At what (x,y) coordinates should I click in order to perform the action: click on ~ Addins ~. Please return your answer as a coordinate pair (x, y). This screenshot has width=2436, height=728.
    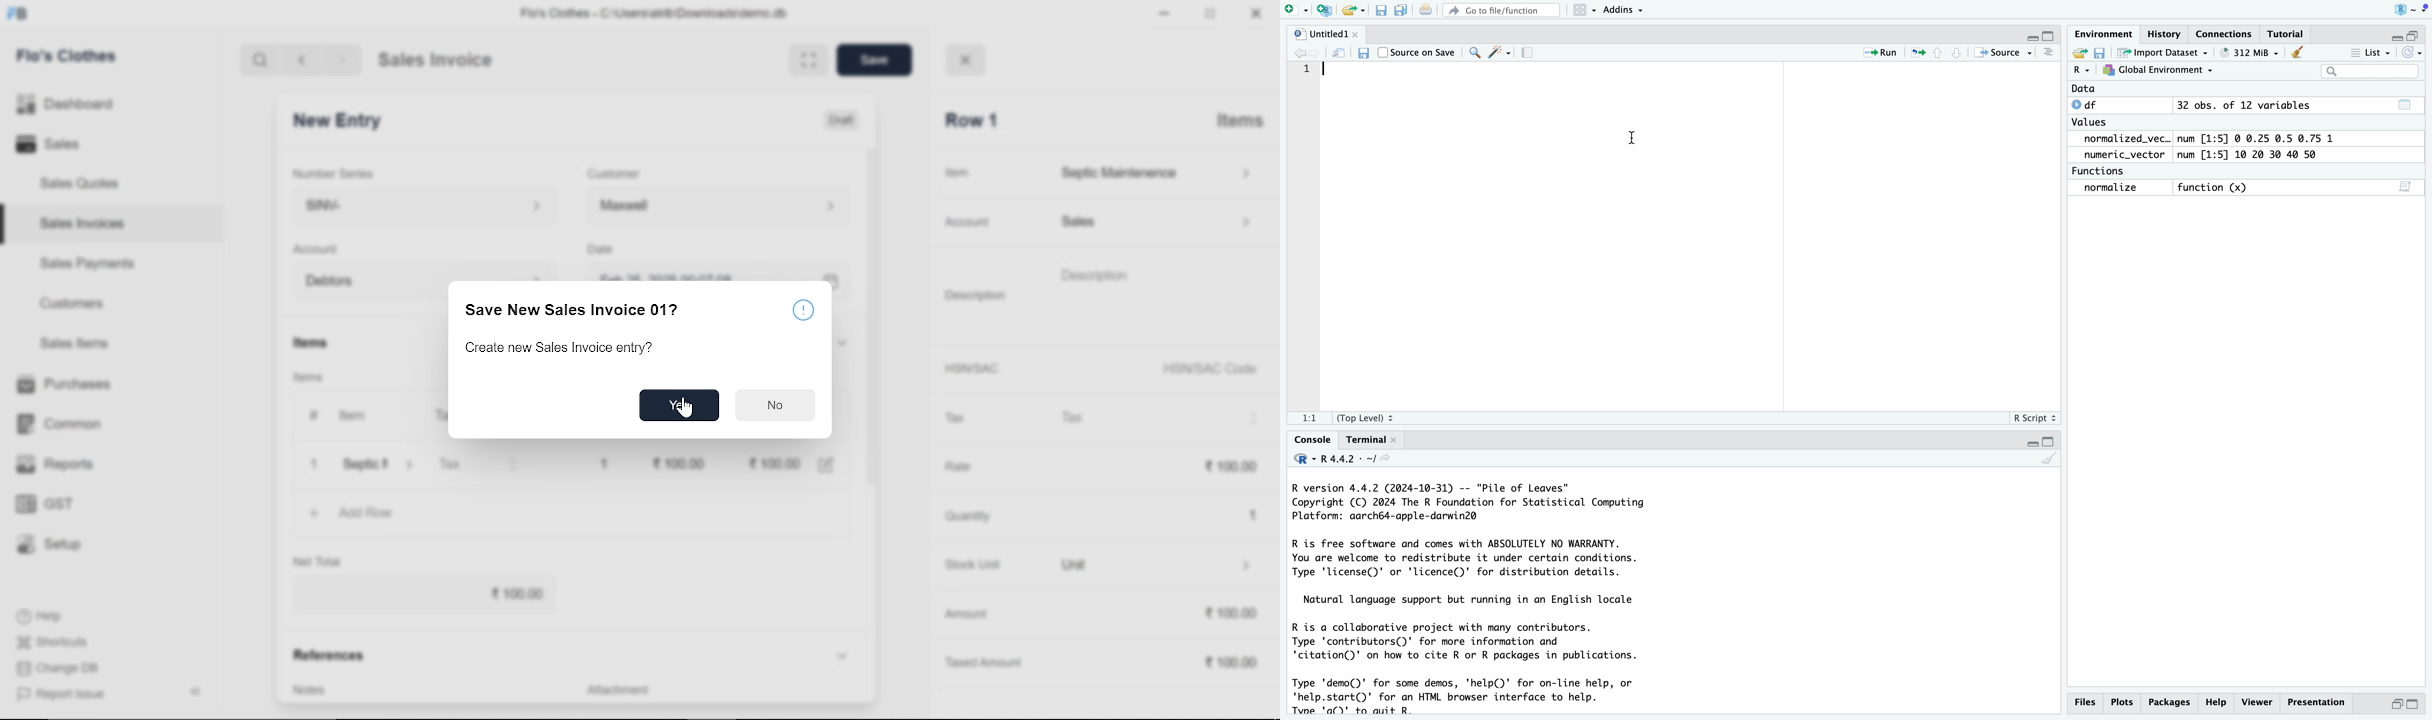
    Looking at the image, I should click on (1635, 11).